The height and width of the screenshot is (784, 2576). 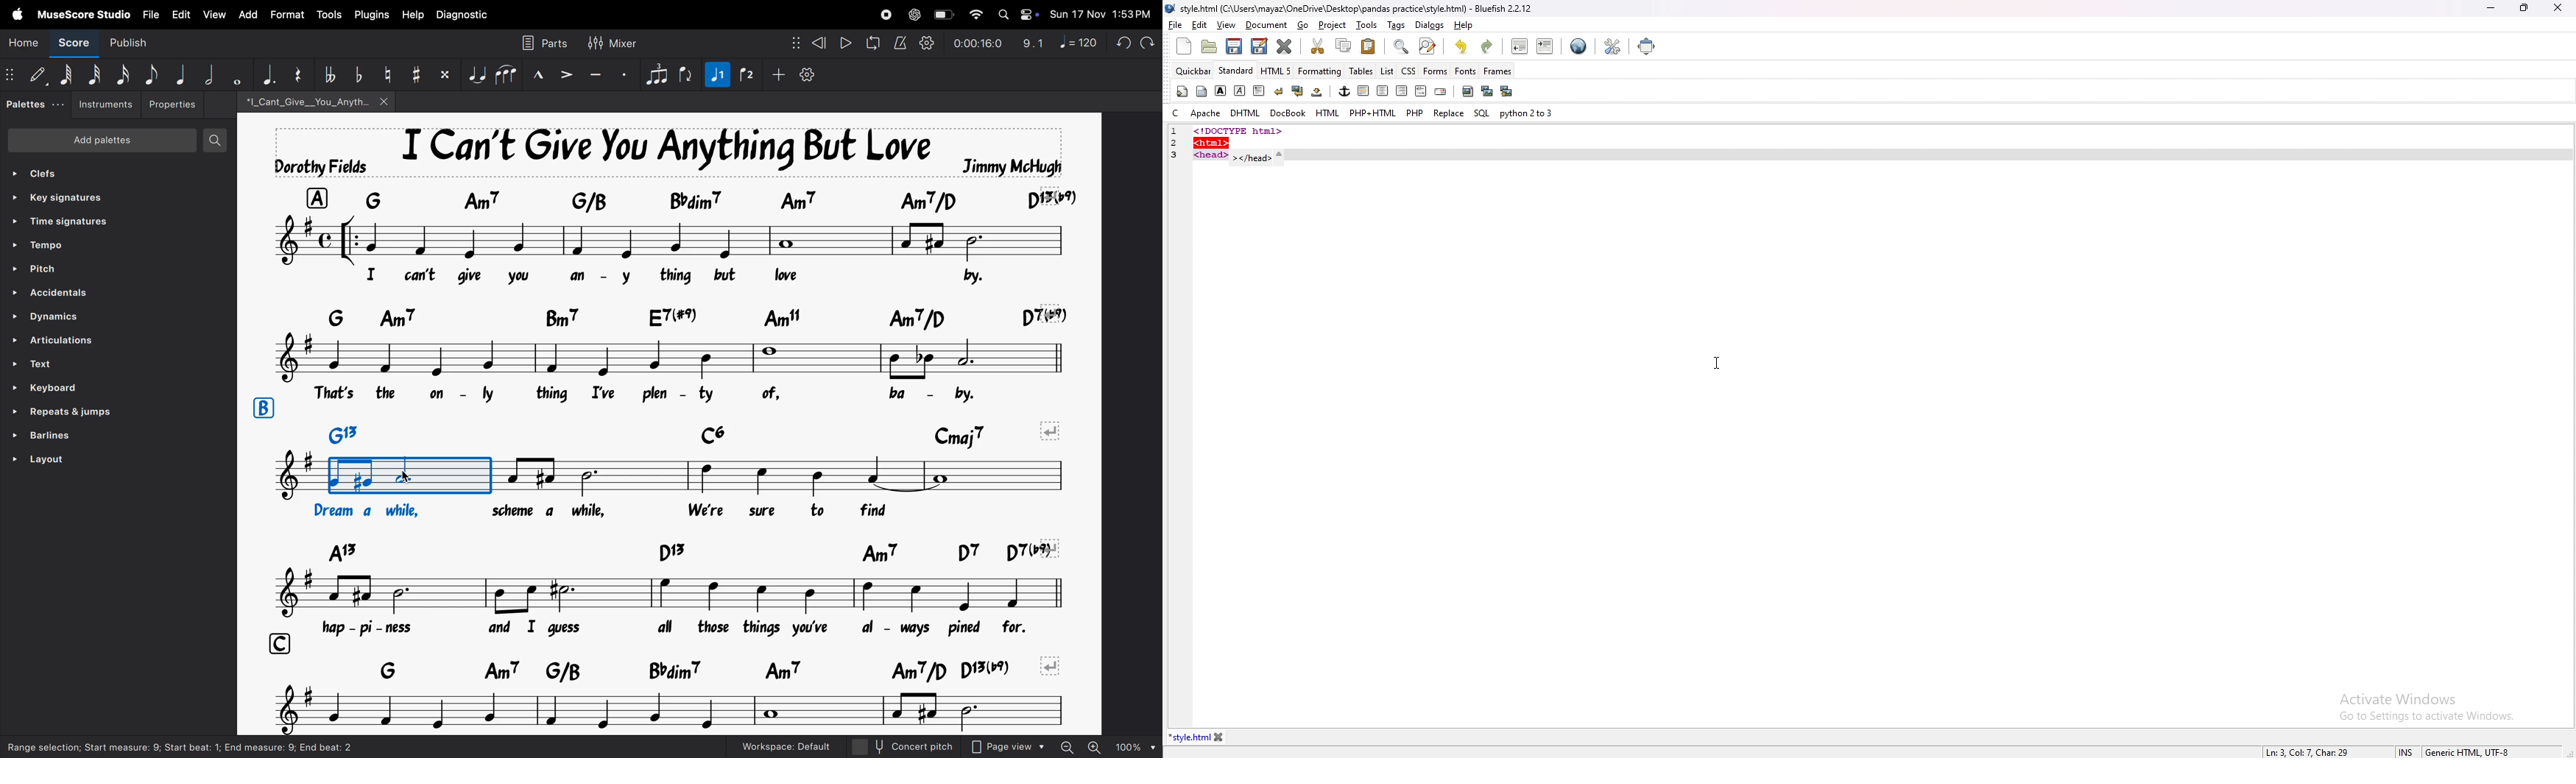 What do you see at coordinates (819, 42) in the screenshot?
I see `rewind` at bounding box center [819, 42].